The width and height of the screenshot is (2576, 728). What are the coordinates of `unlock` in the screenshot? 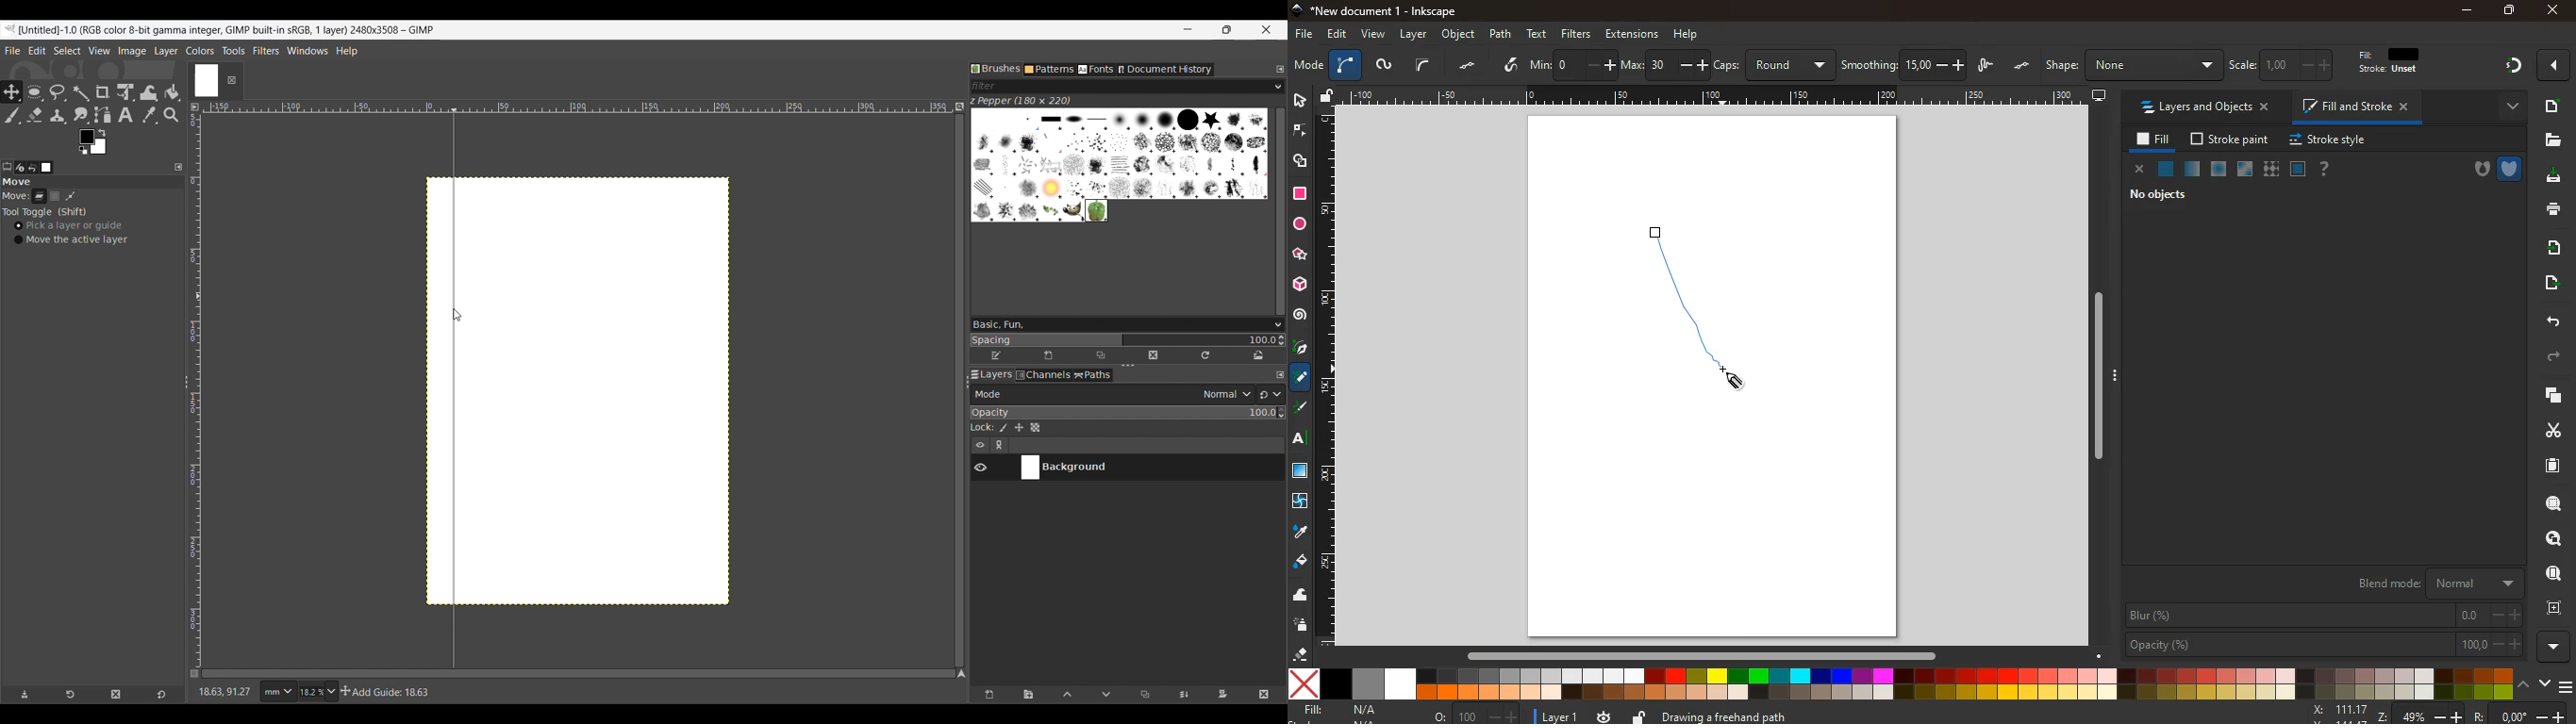 It's located at (1328, 97).